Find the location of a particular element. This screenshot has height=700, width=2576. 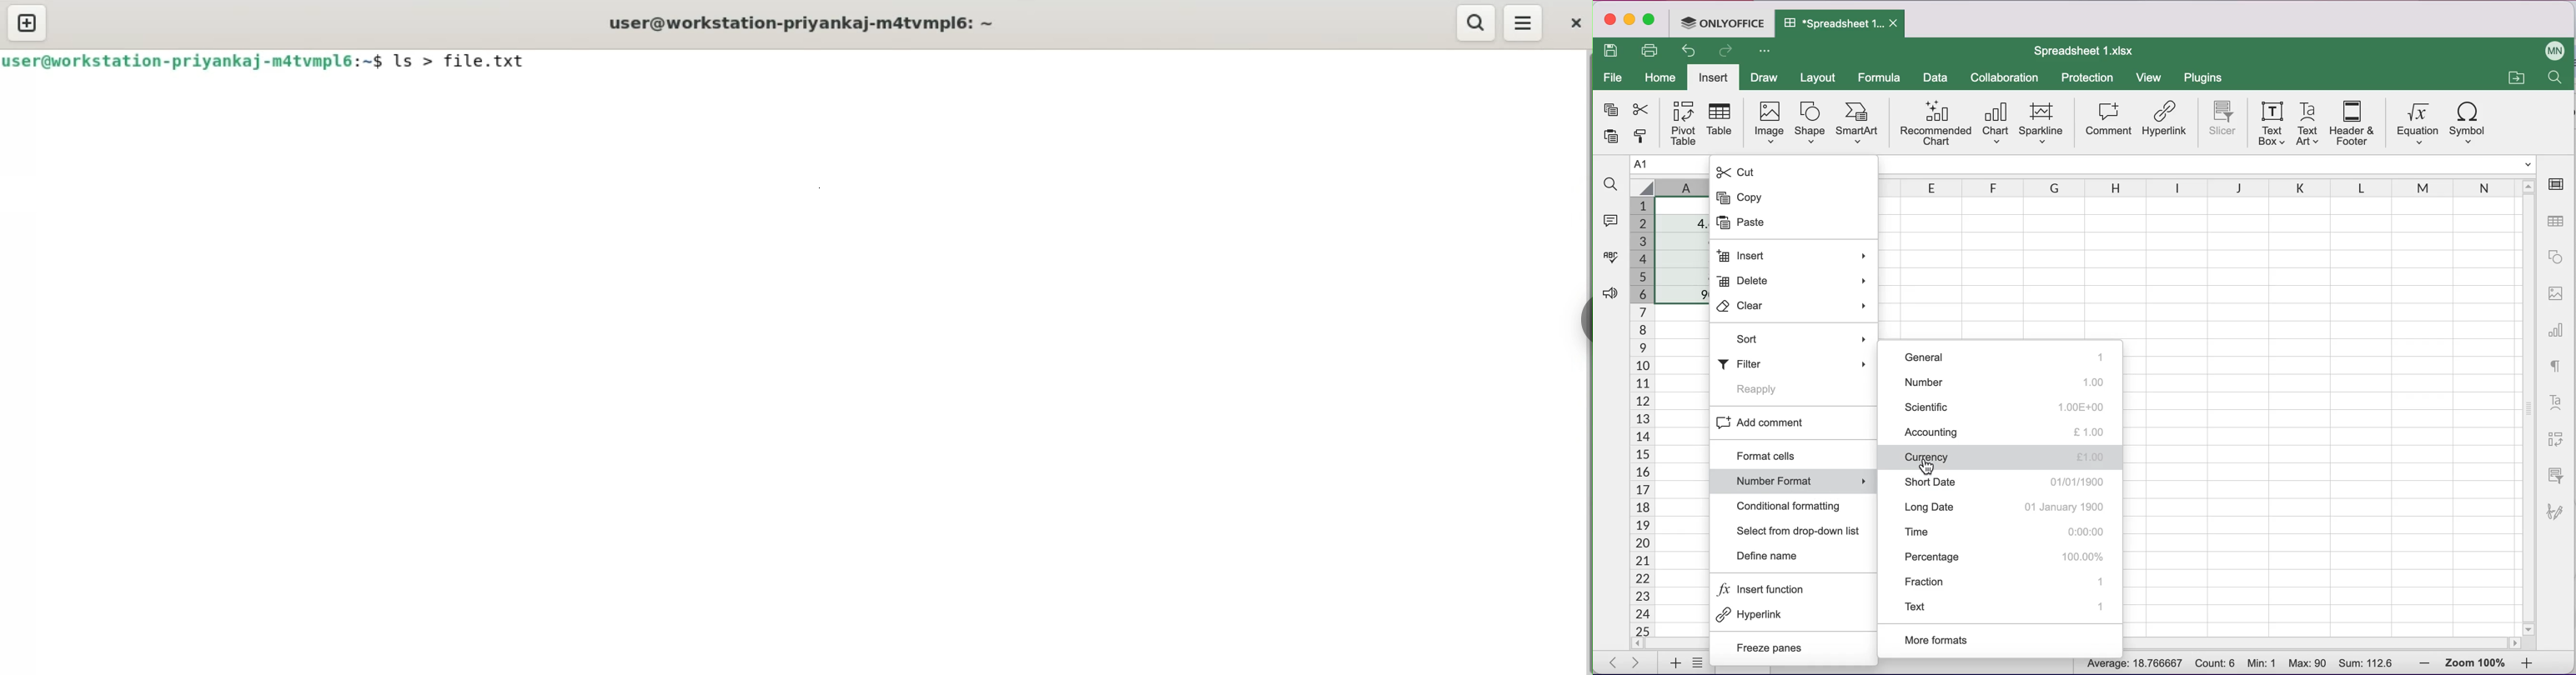

Add comment is located at coordinates (1792, 421).